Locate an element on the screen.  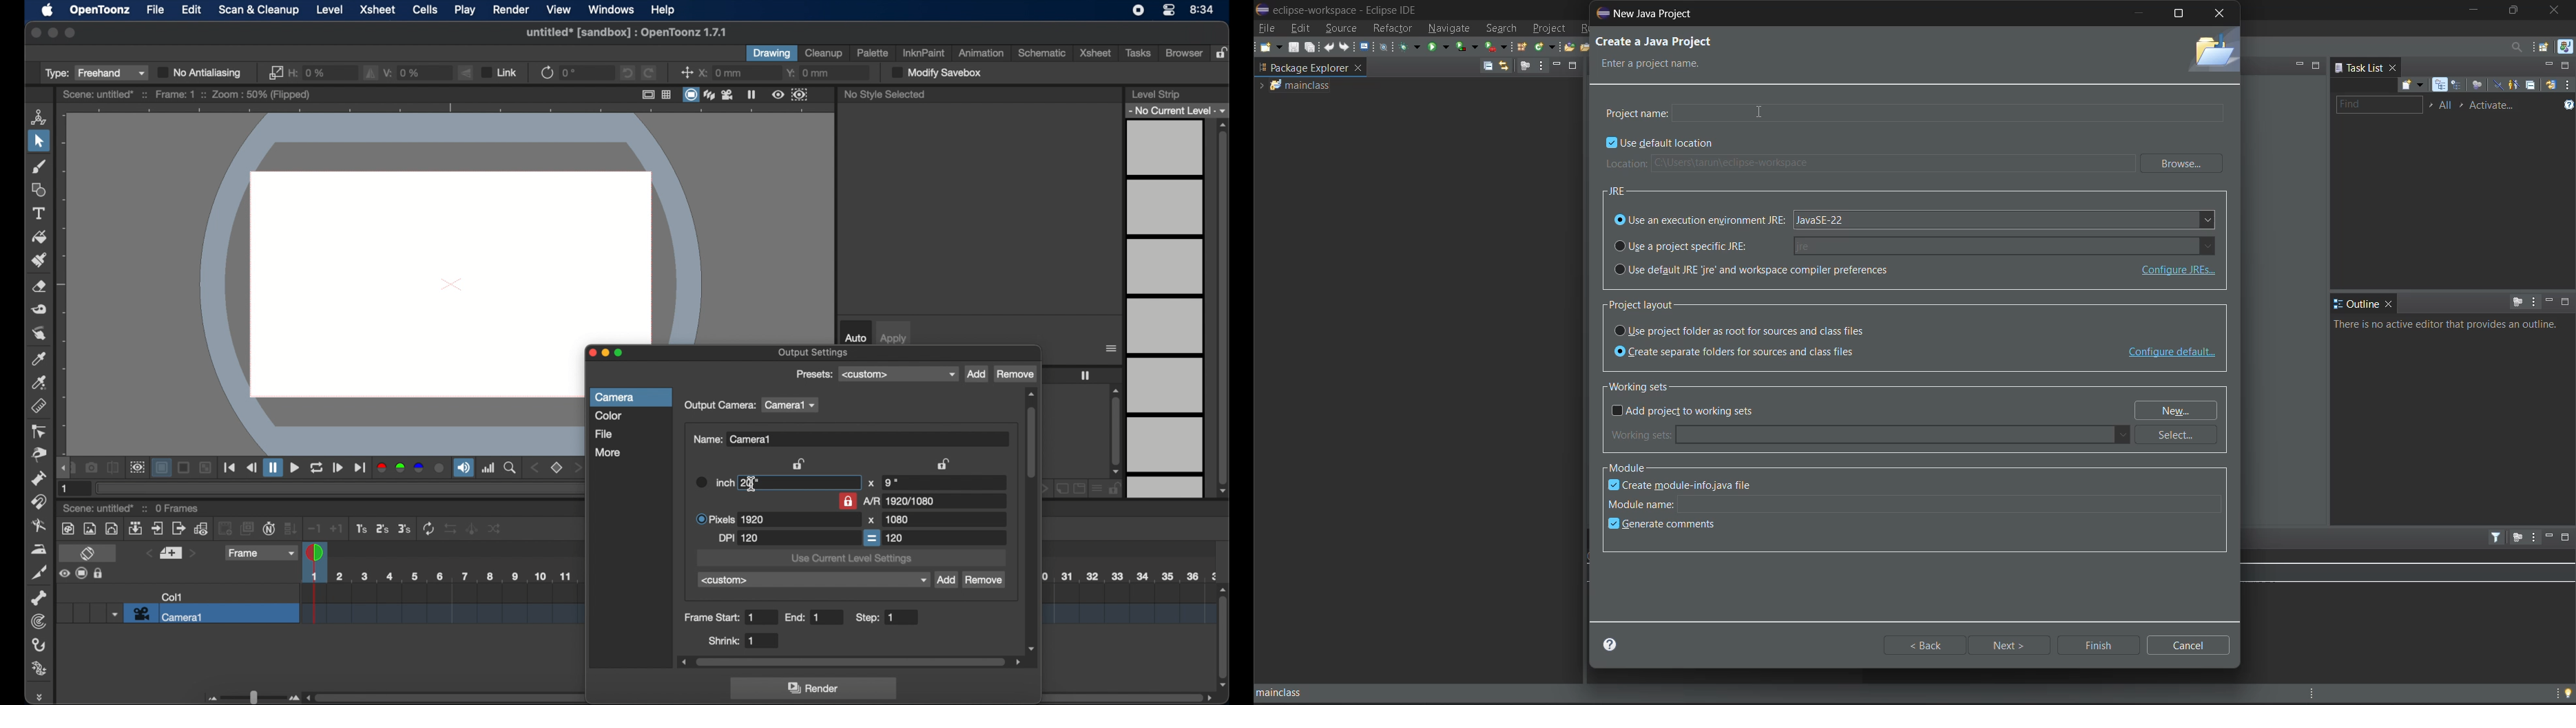
minimize is located at coordinates (2472, 11).